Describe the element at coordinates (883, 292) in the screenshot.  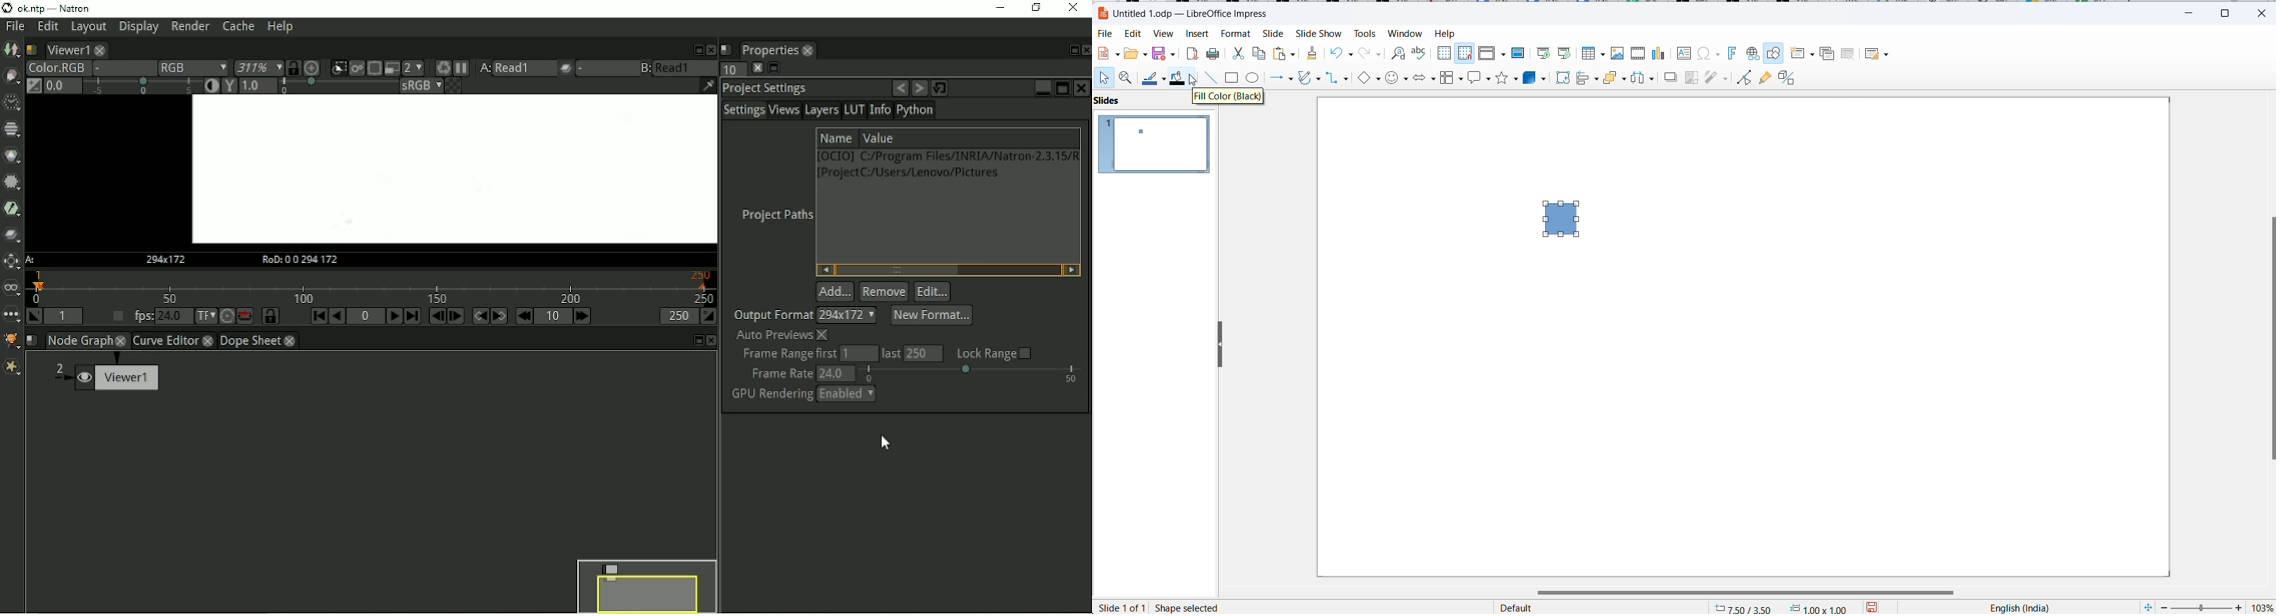
I see `Remove` at that location.